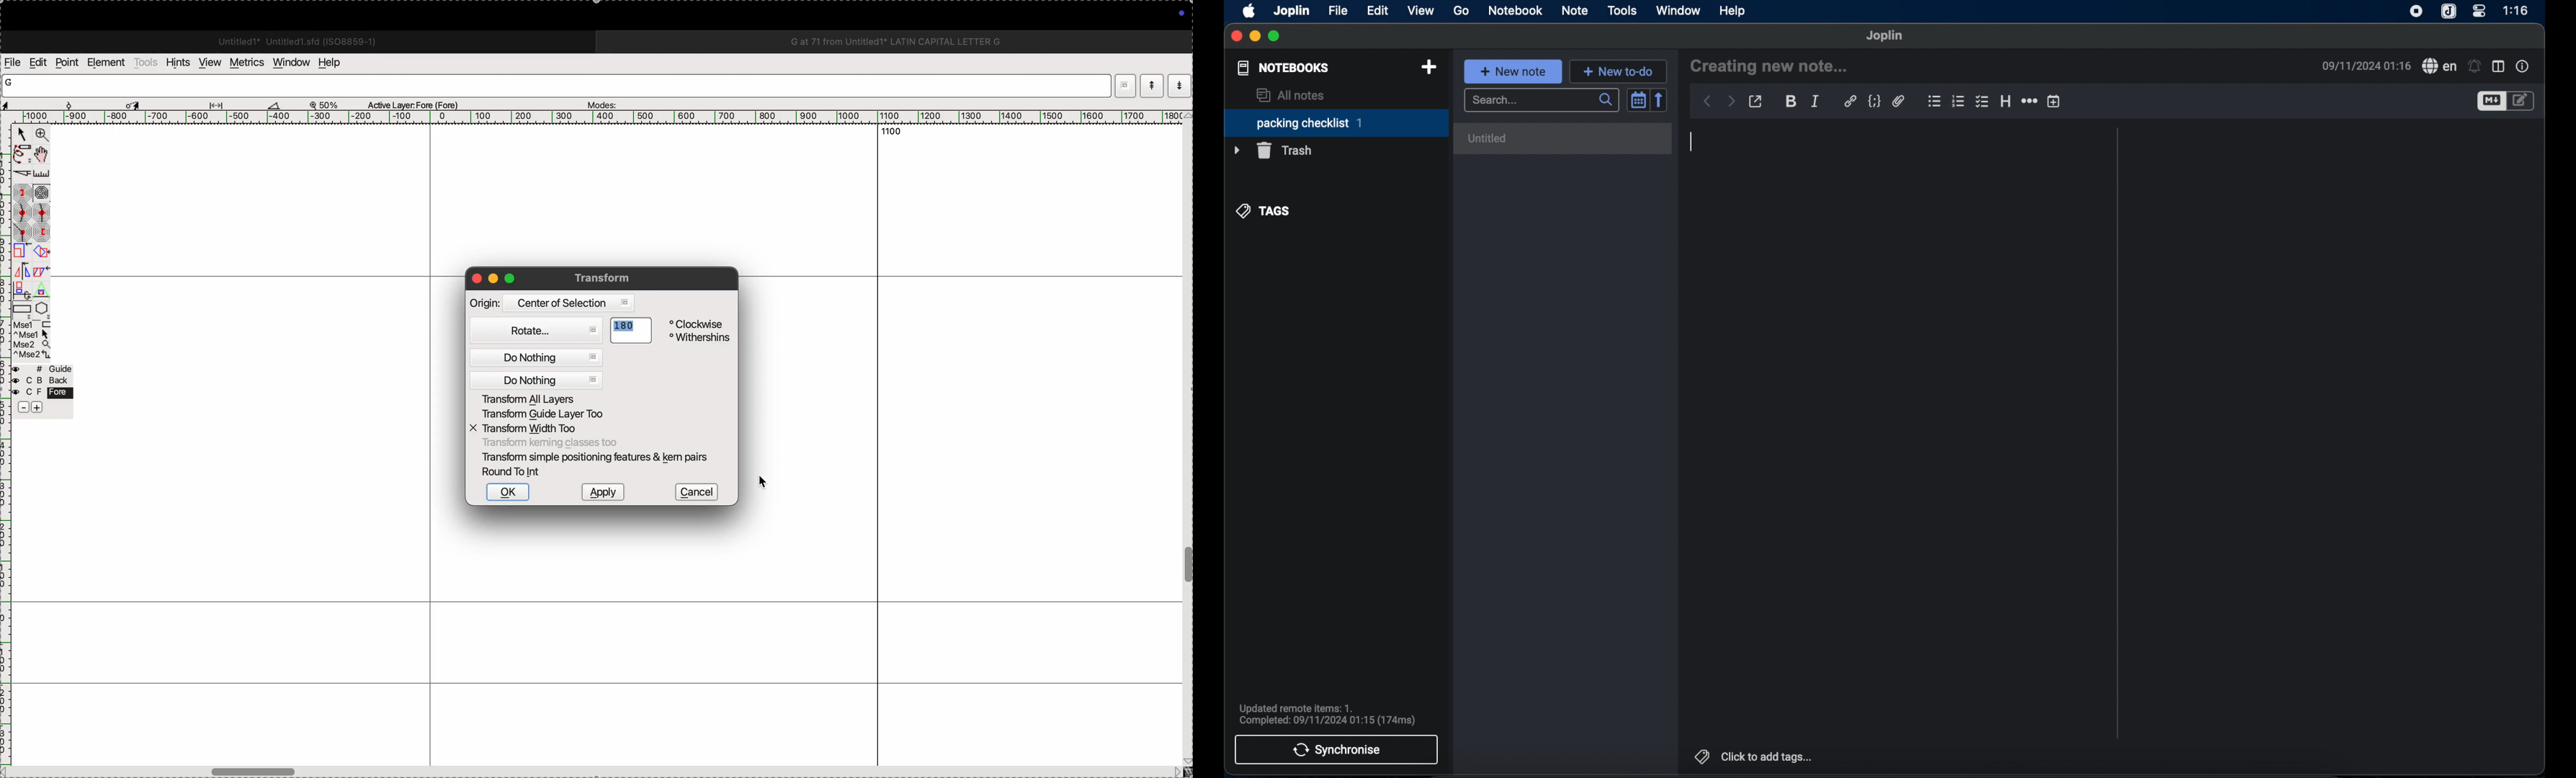 The width and height of the screenshot is (2576, 784). What do you see at coordinates (68, 63) in the screenshot?
I see `points` at bounding box center [68, 63].